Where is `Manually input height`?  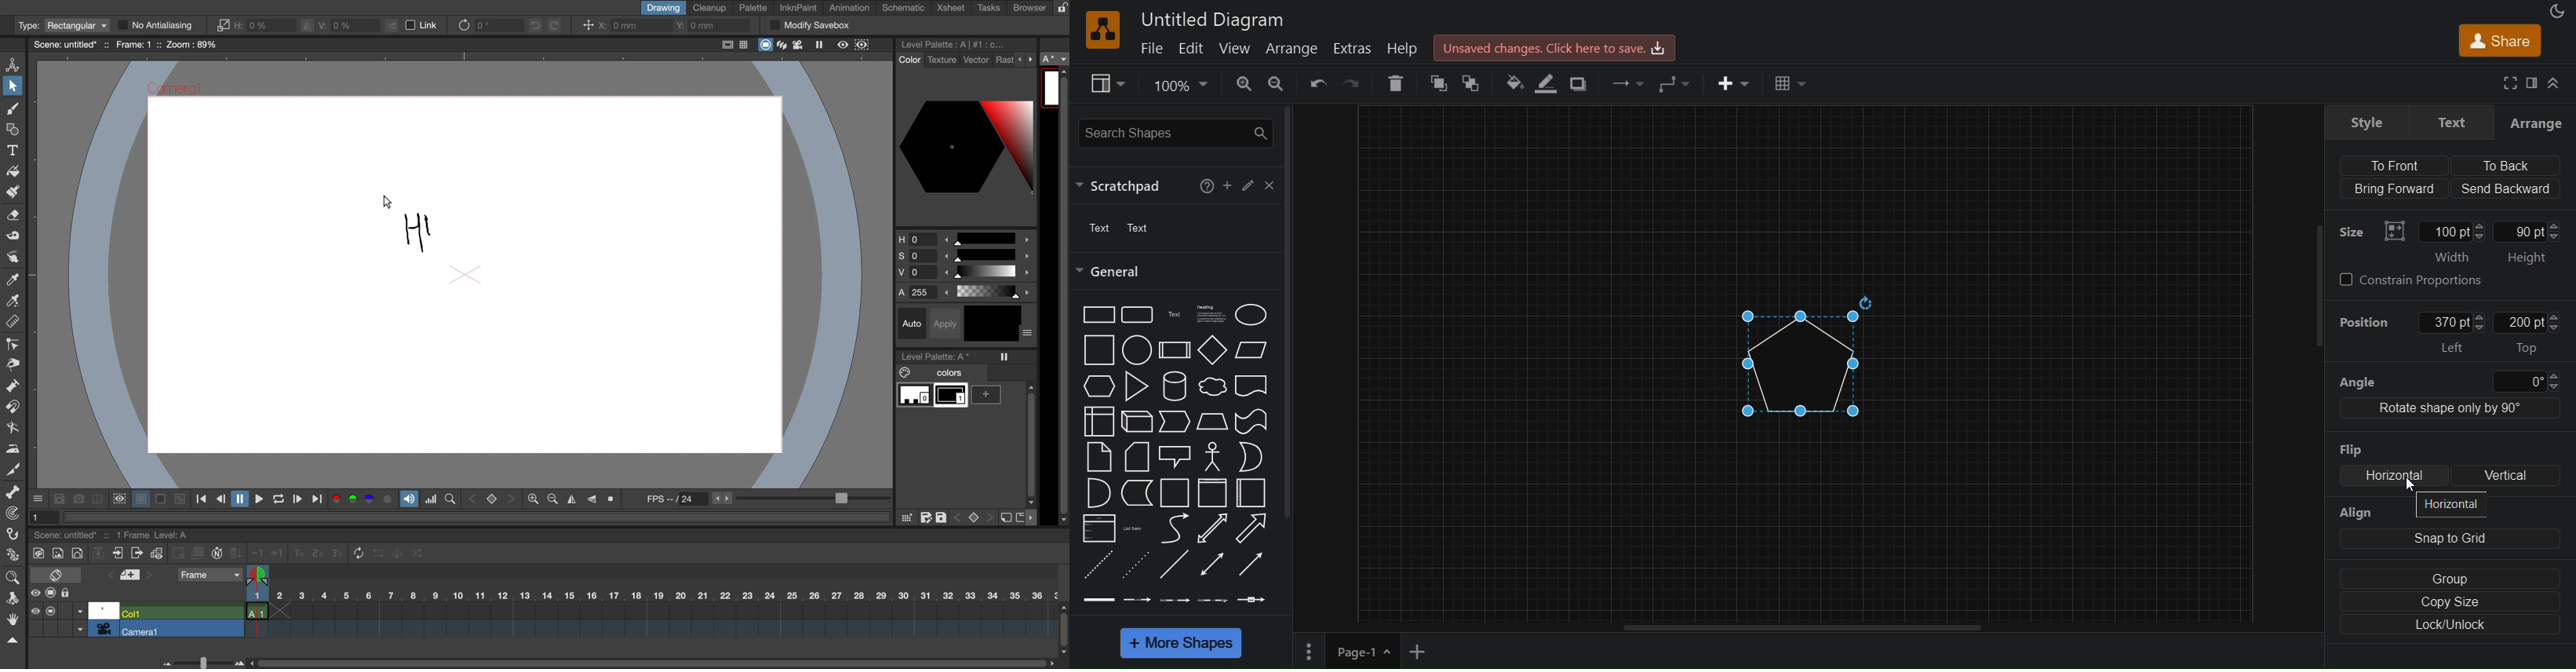 Manually input height is located at coordinates (2518, 232).